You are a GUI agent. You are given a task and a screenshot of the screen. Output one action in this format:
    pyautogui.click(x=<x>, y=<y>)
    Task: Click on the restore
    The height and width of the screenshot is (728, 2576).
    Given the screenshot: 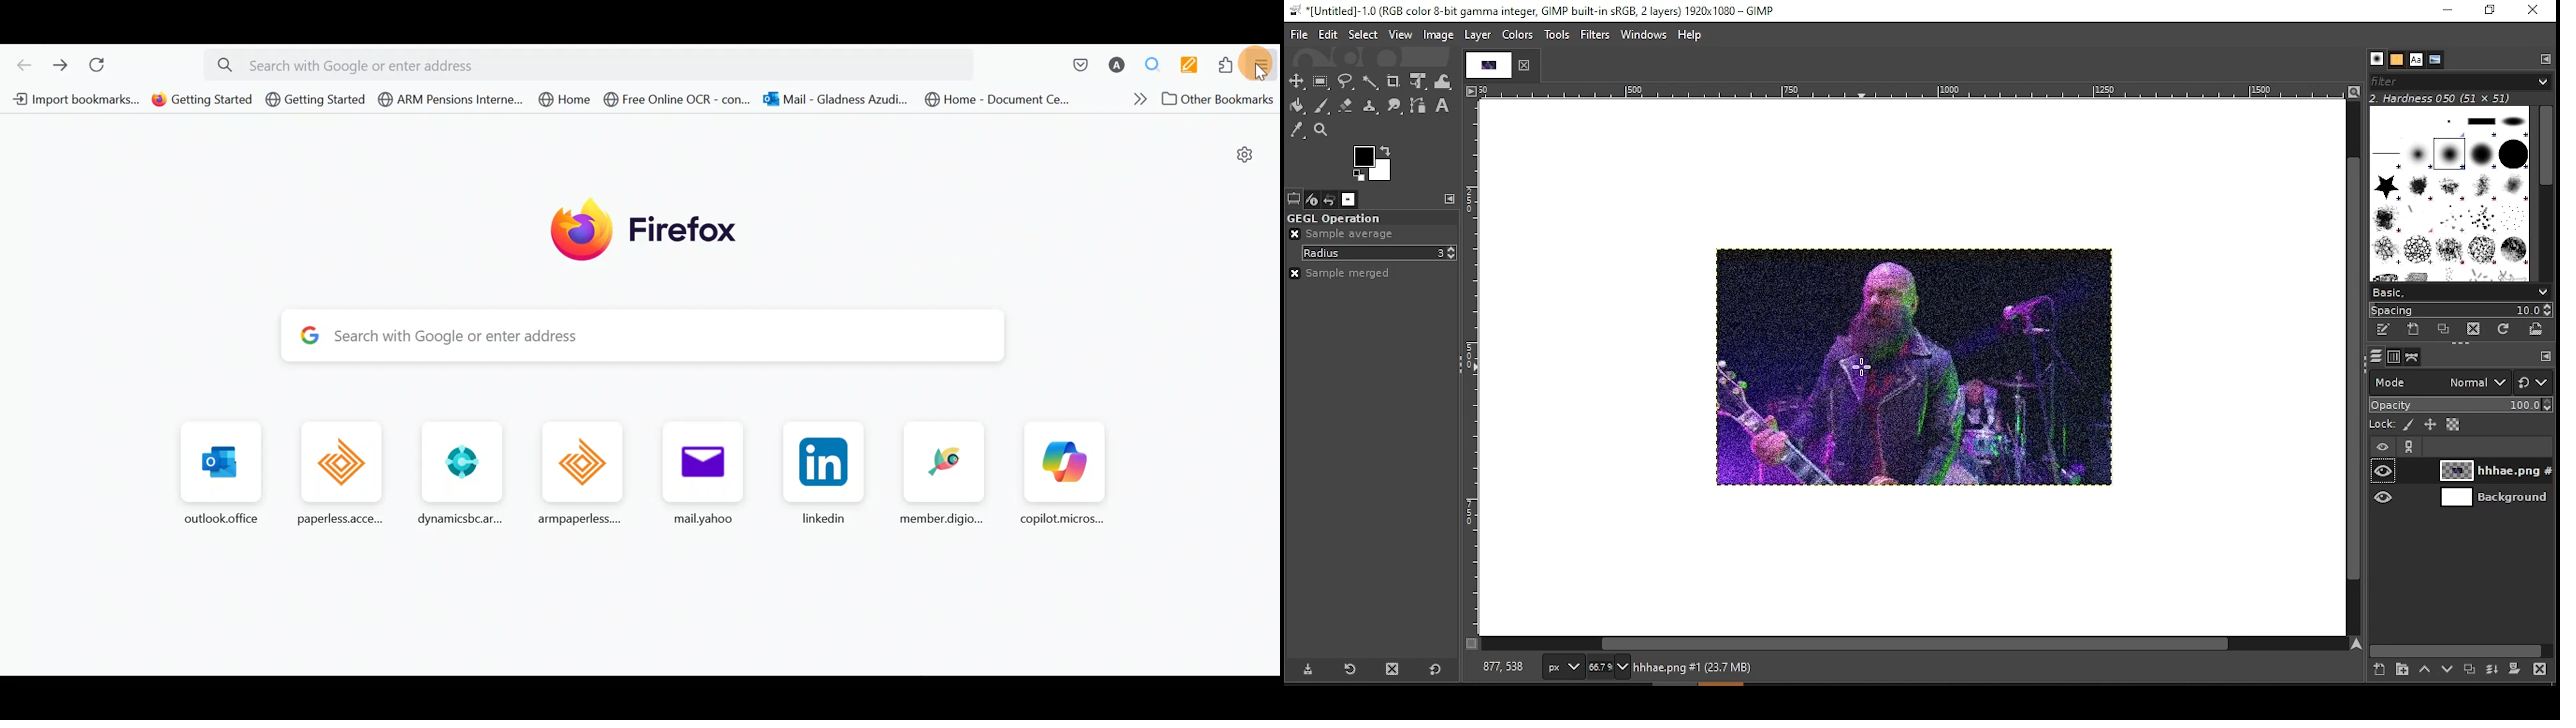 What is the action you would take?
    pyautogui.click(x=2487, y=12)
    